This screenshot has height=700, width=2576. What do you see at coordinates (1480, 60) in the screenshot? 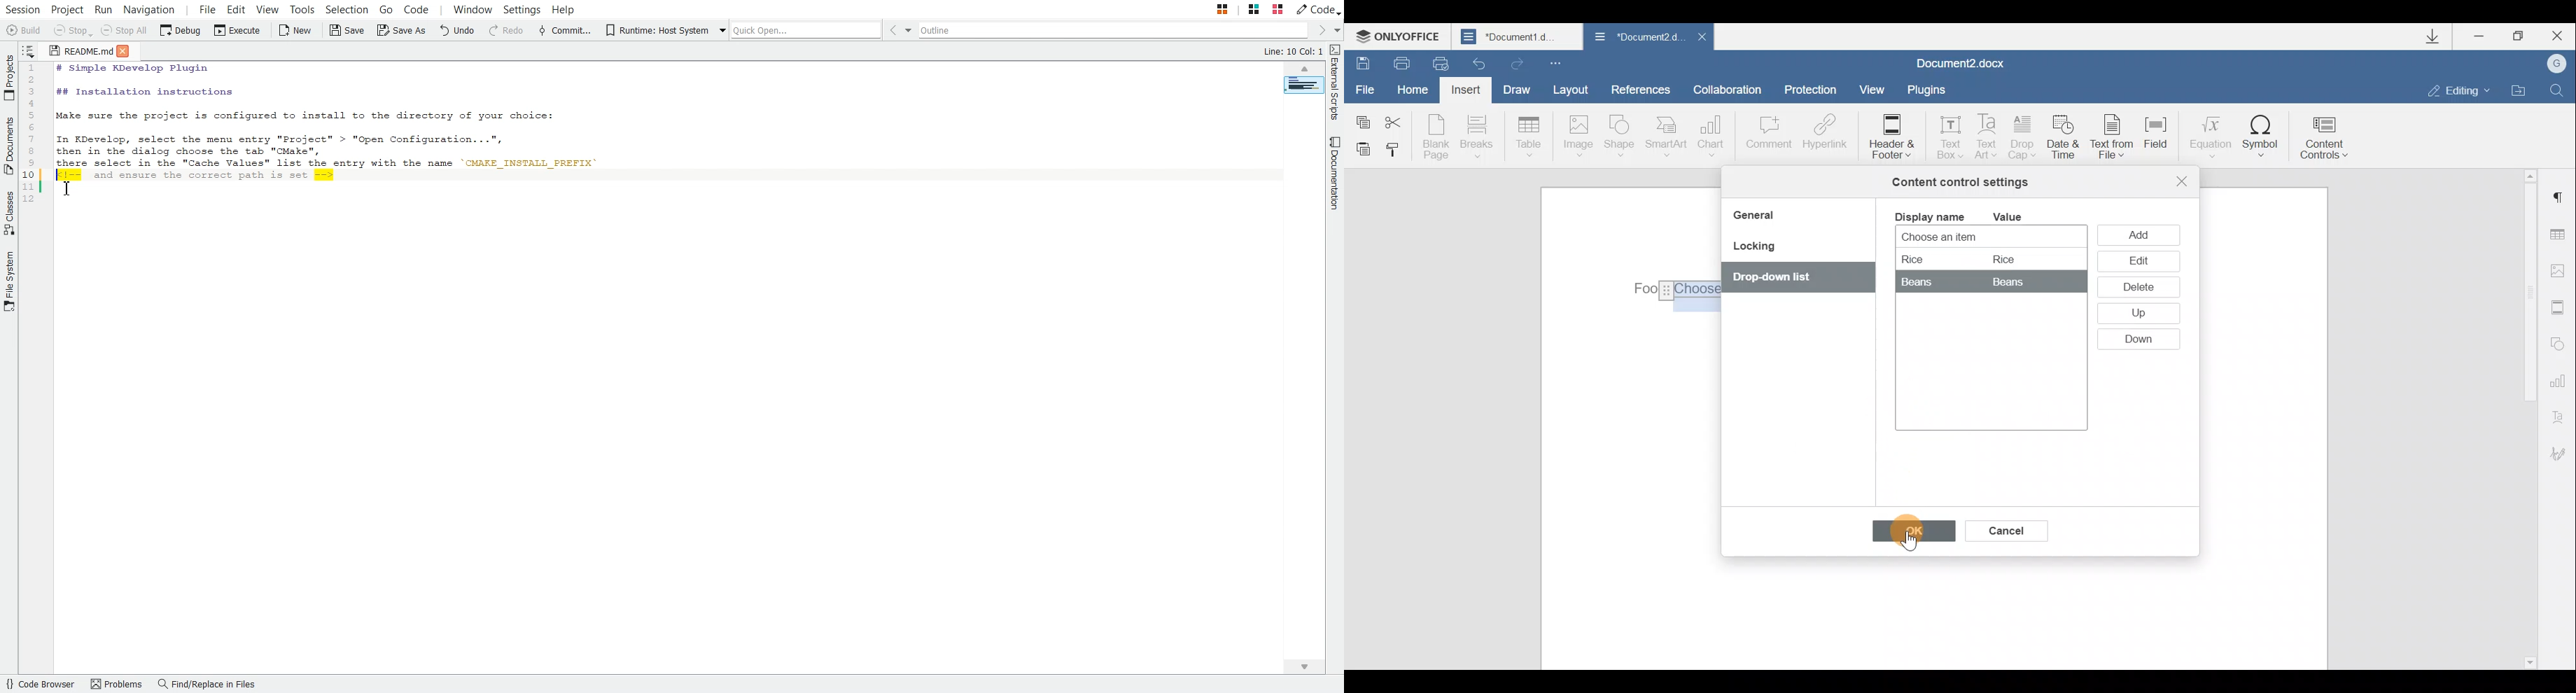
I see `Undo` at bounding box center [1480, 60].